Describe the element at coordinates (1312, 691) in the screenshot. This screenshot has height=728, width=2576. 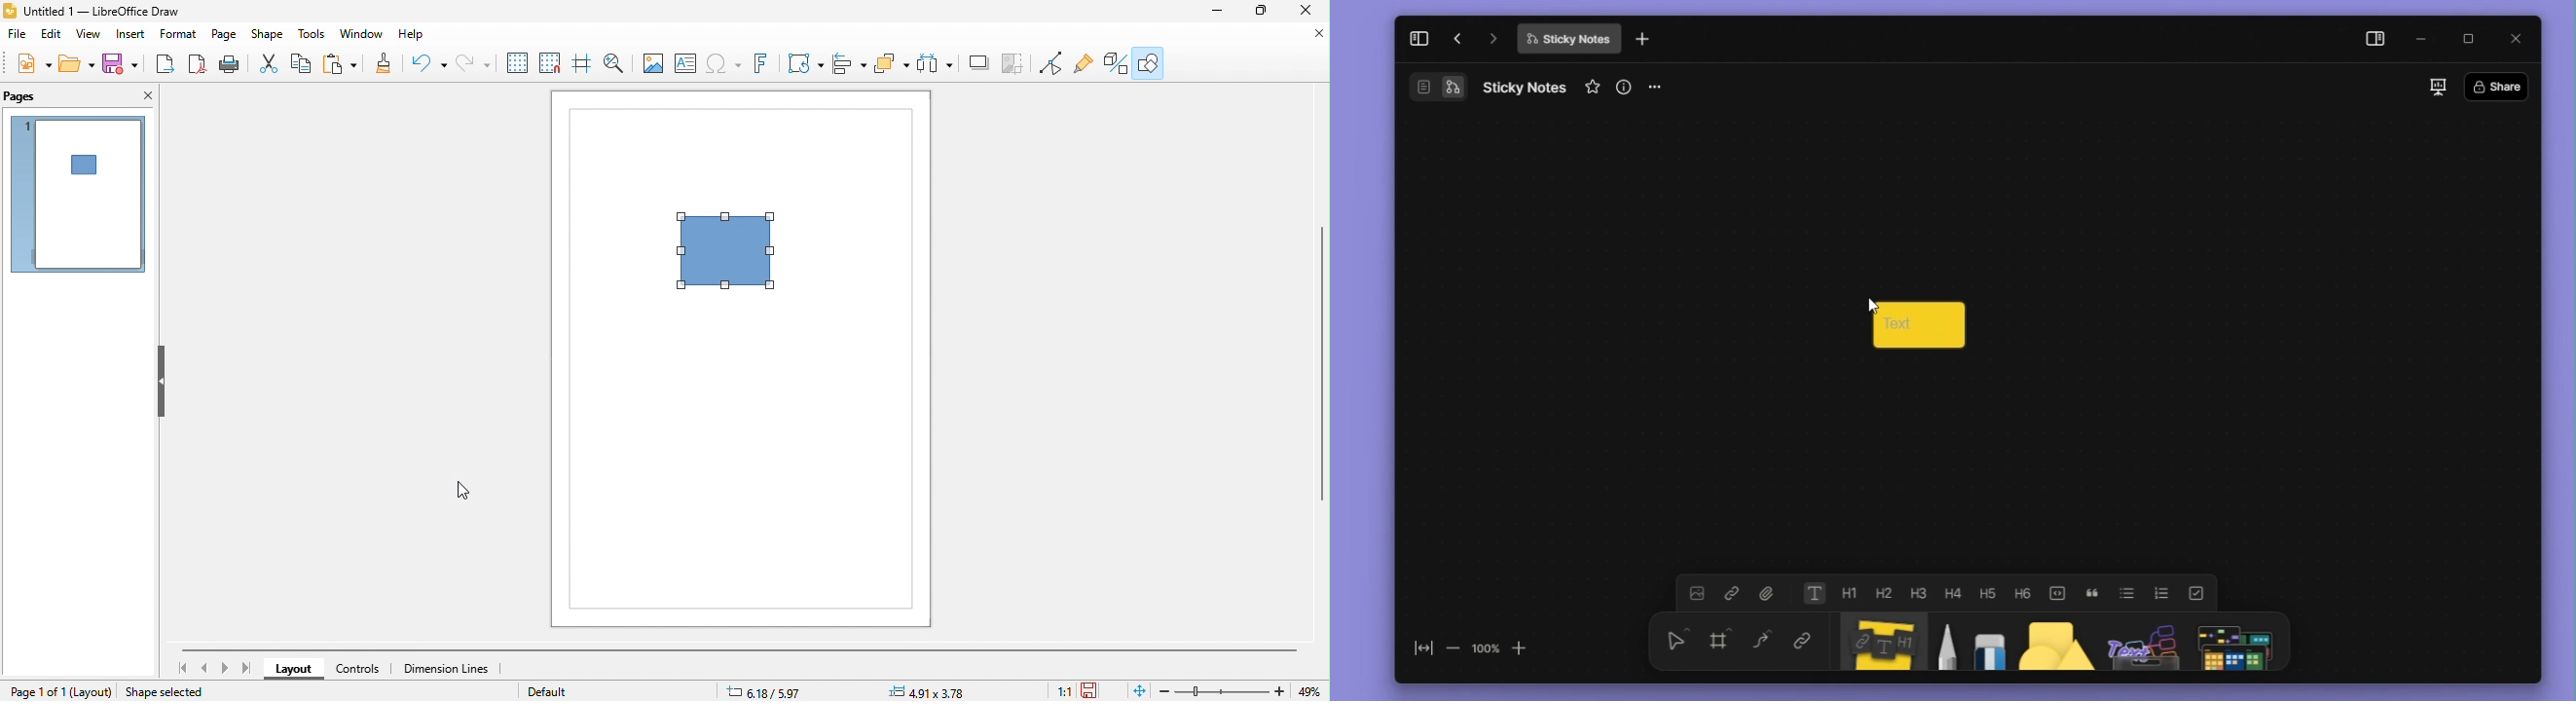
I see `49` at that location.